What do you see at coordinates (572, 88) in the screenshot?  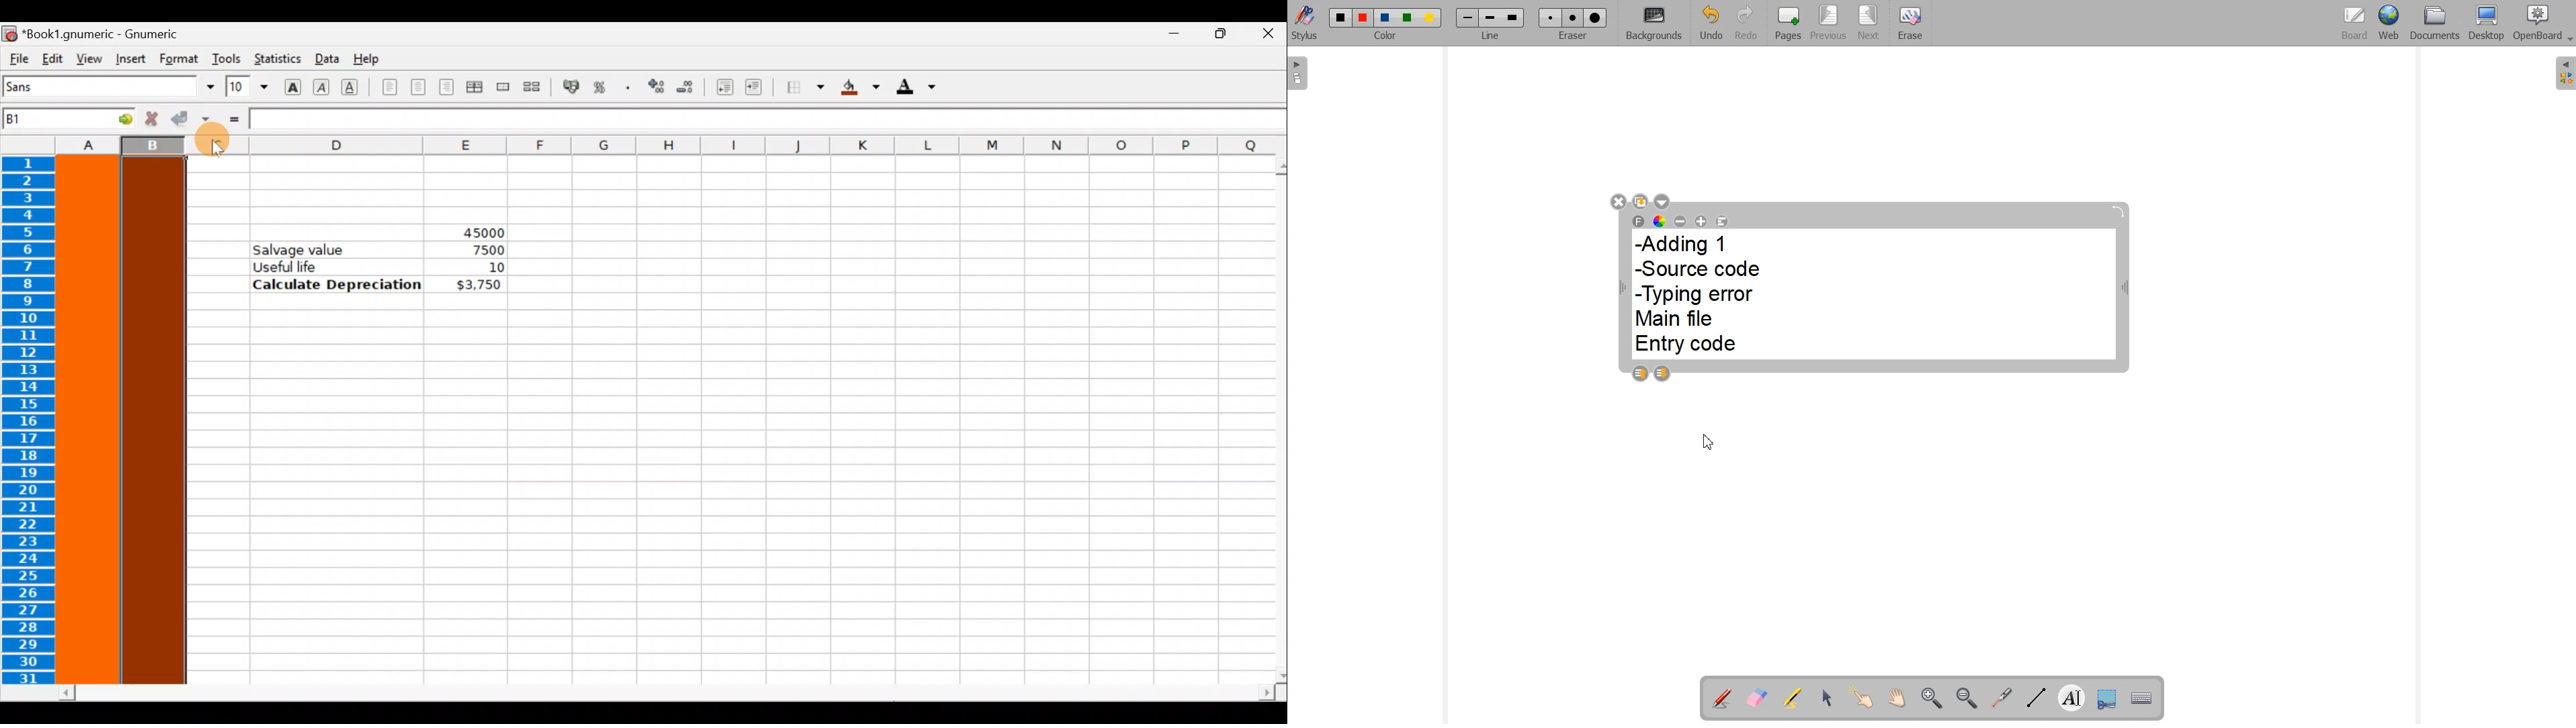 I see `Format the selection as accounting` at bounding box center [572, 88].